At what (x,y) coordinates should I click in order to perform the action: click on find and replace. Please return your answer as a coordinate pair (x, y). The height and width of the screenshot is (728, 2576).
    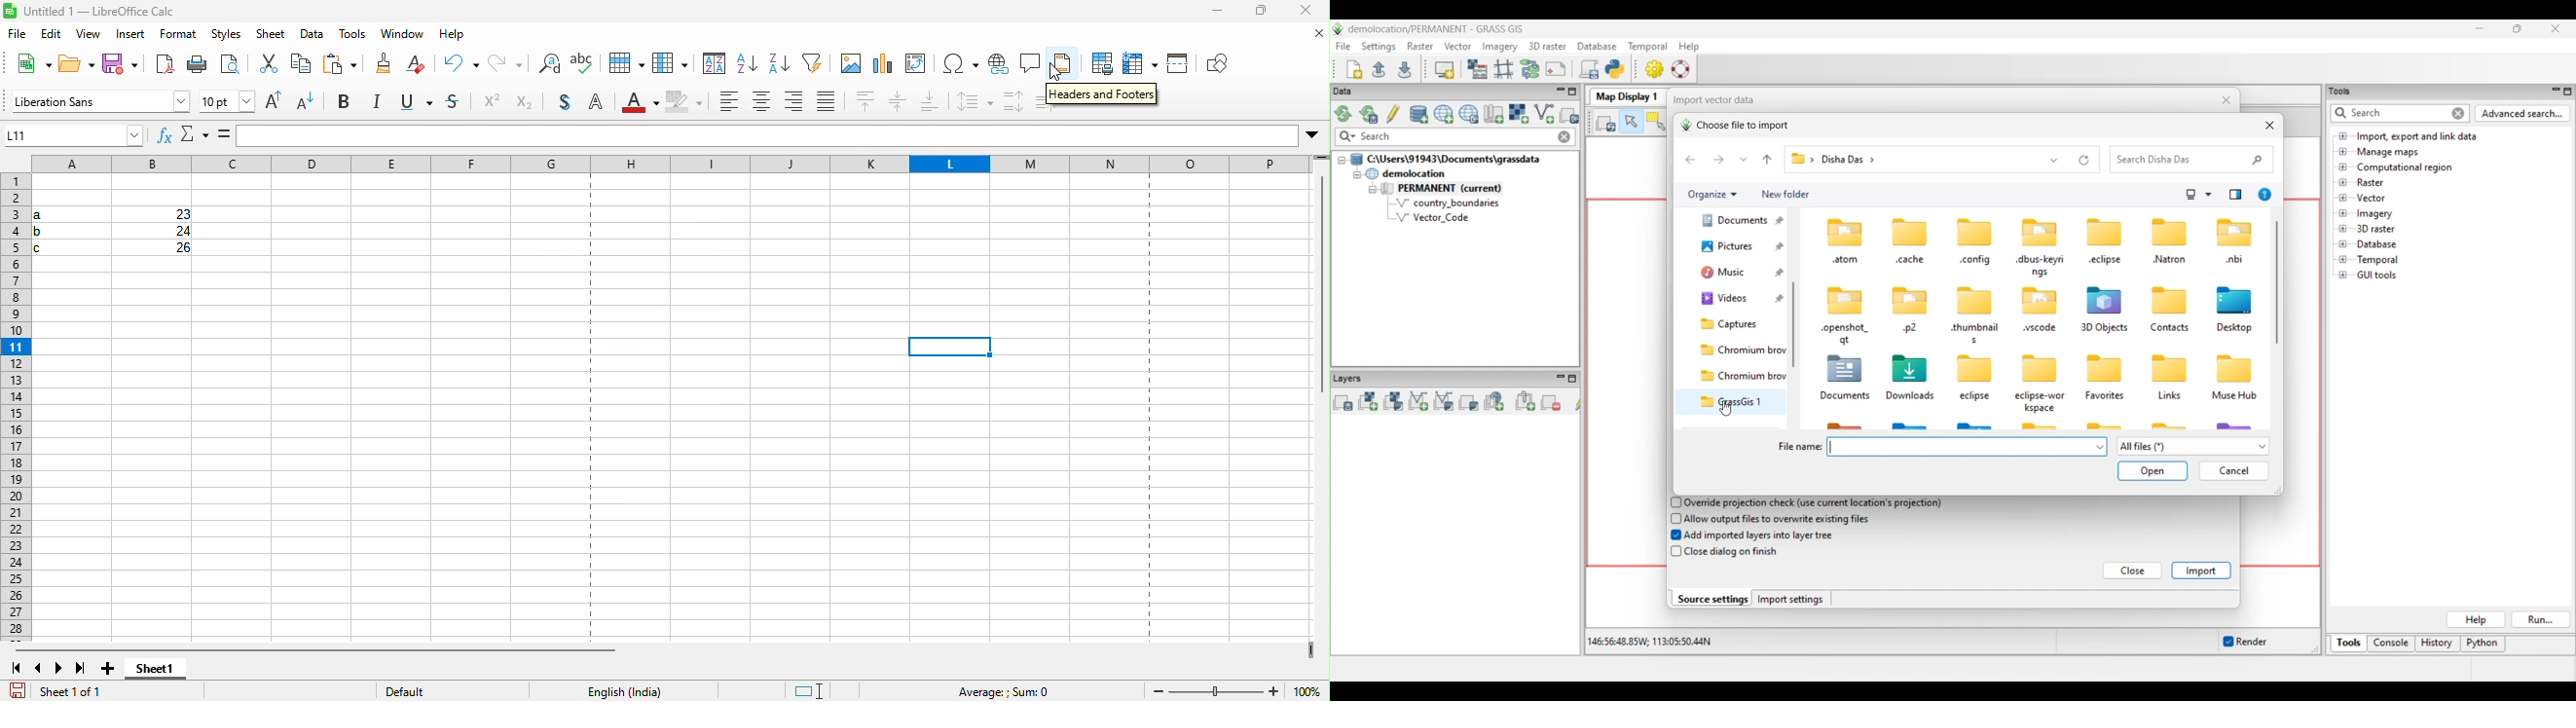
    Looking at the image, I should click on (506, 65).